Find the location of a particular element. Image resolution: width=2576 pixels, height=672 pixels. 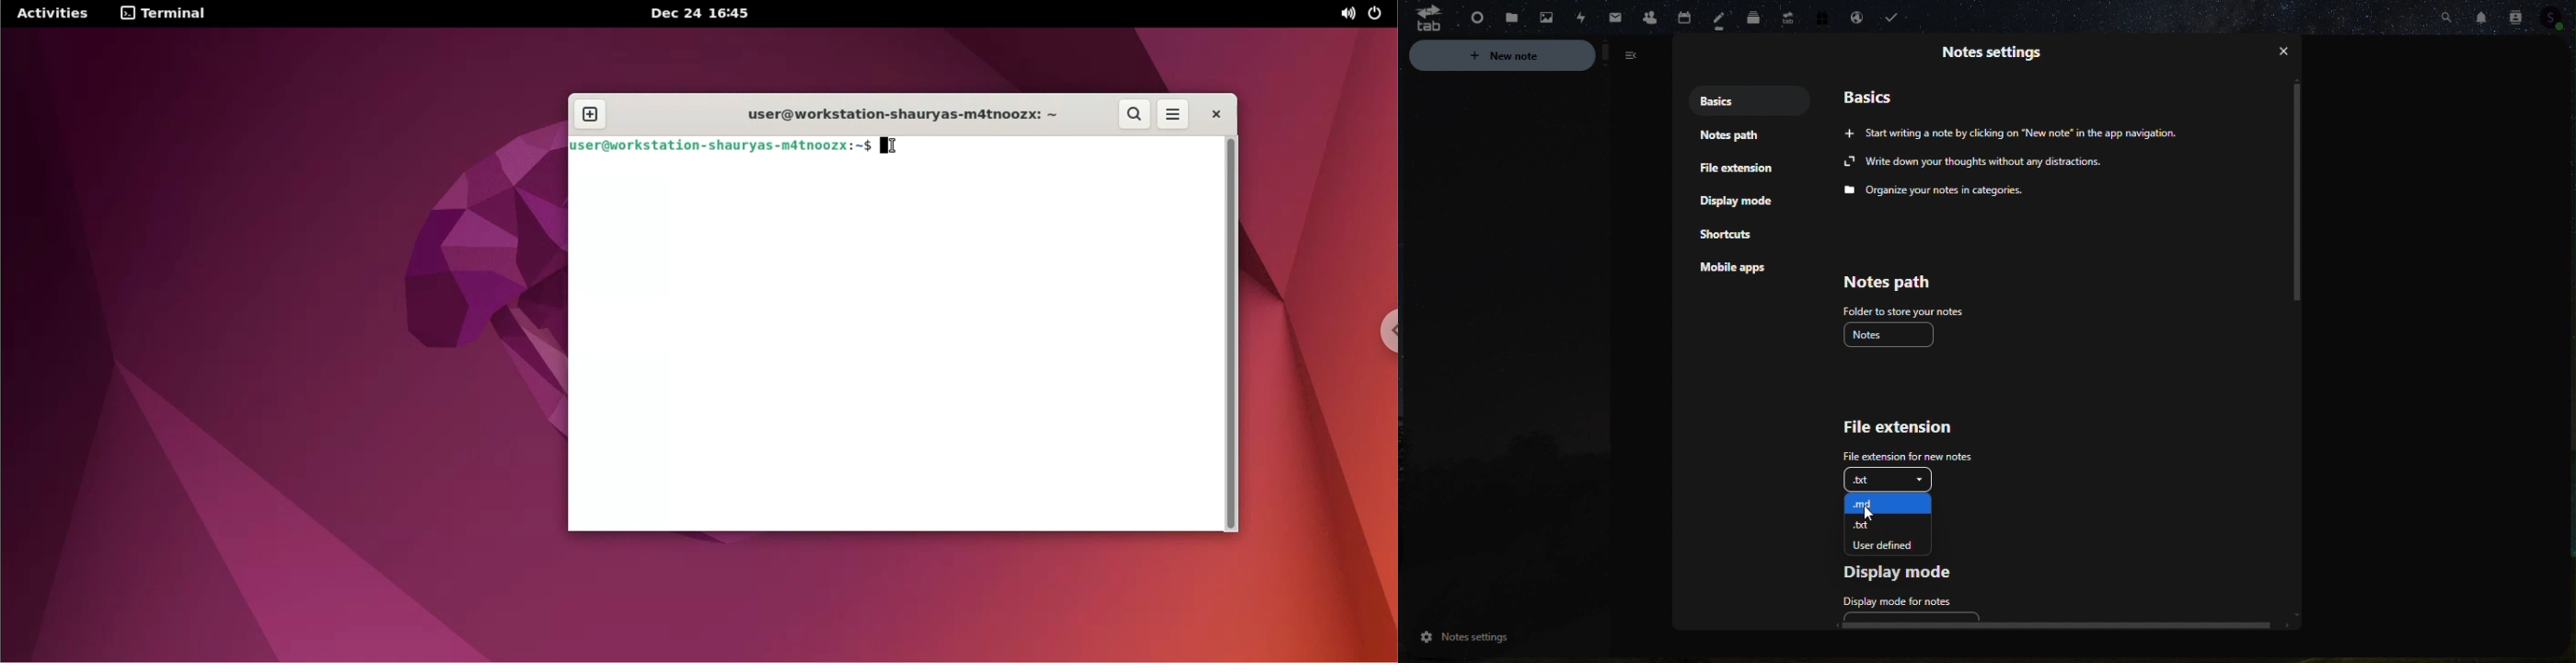

mail is located at coordinates (1609, 17).